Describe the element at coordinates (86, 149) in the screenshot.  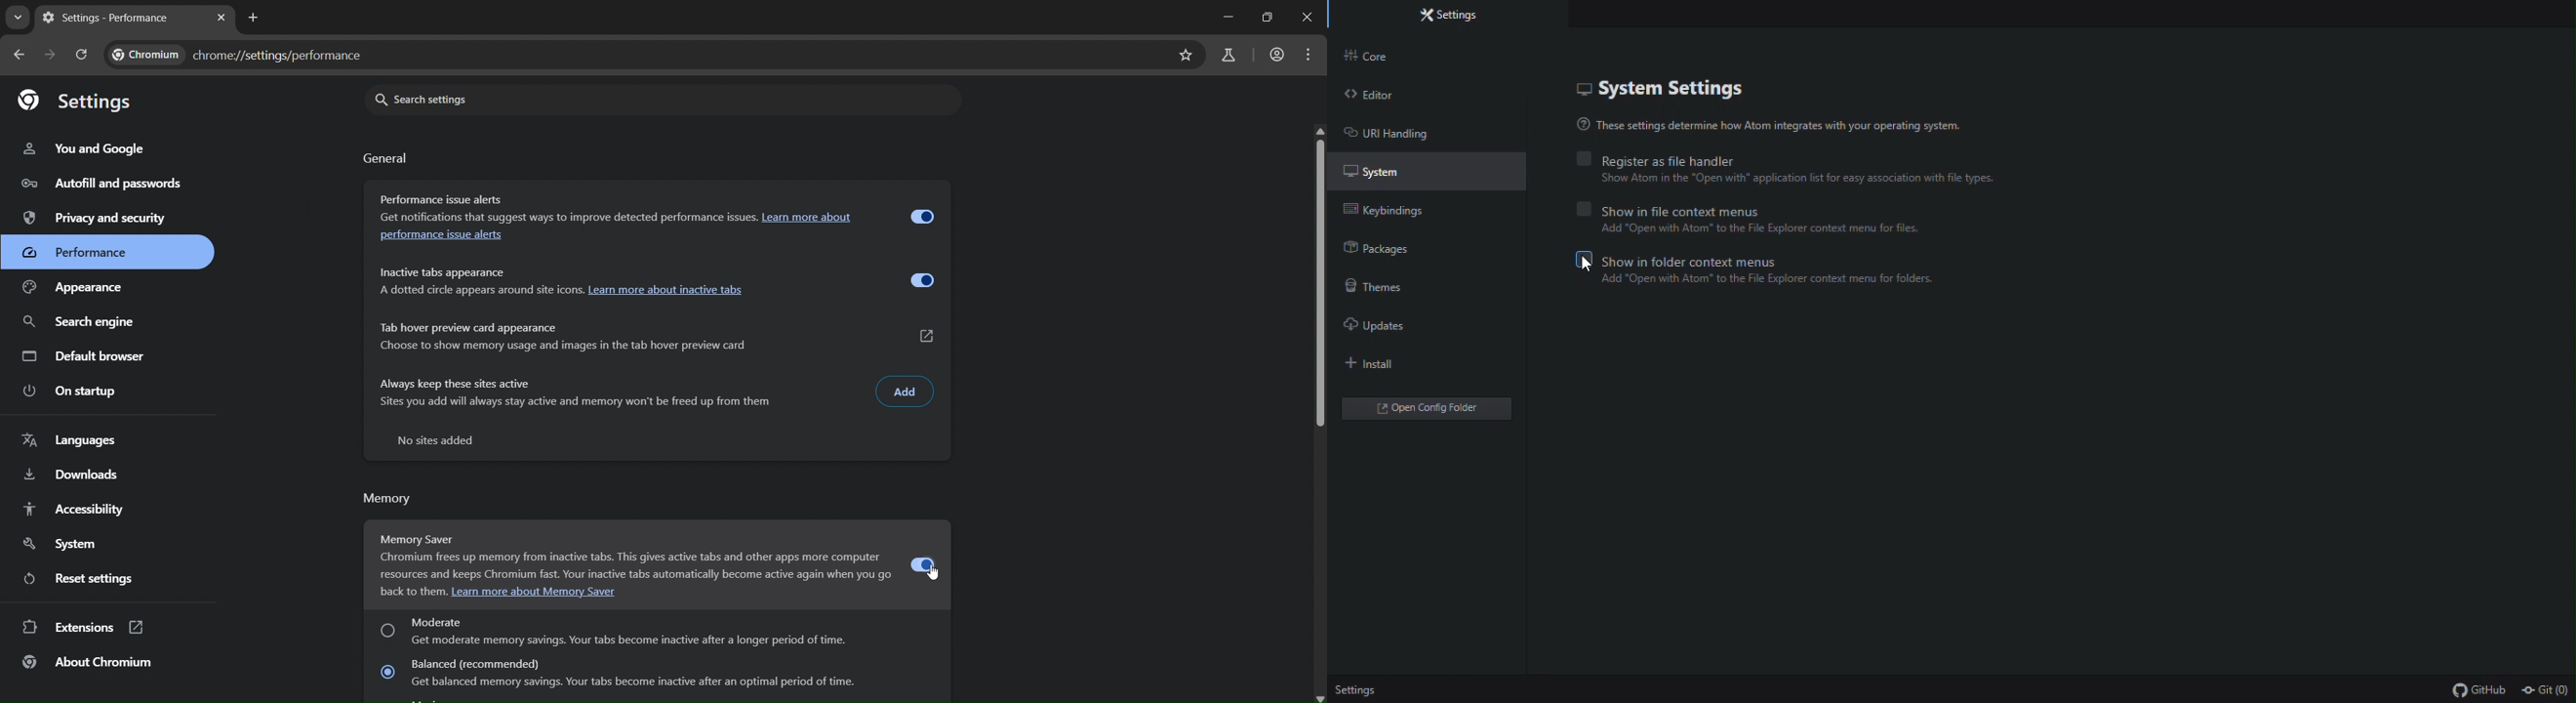
I see `You and Google` at that location.